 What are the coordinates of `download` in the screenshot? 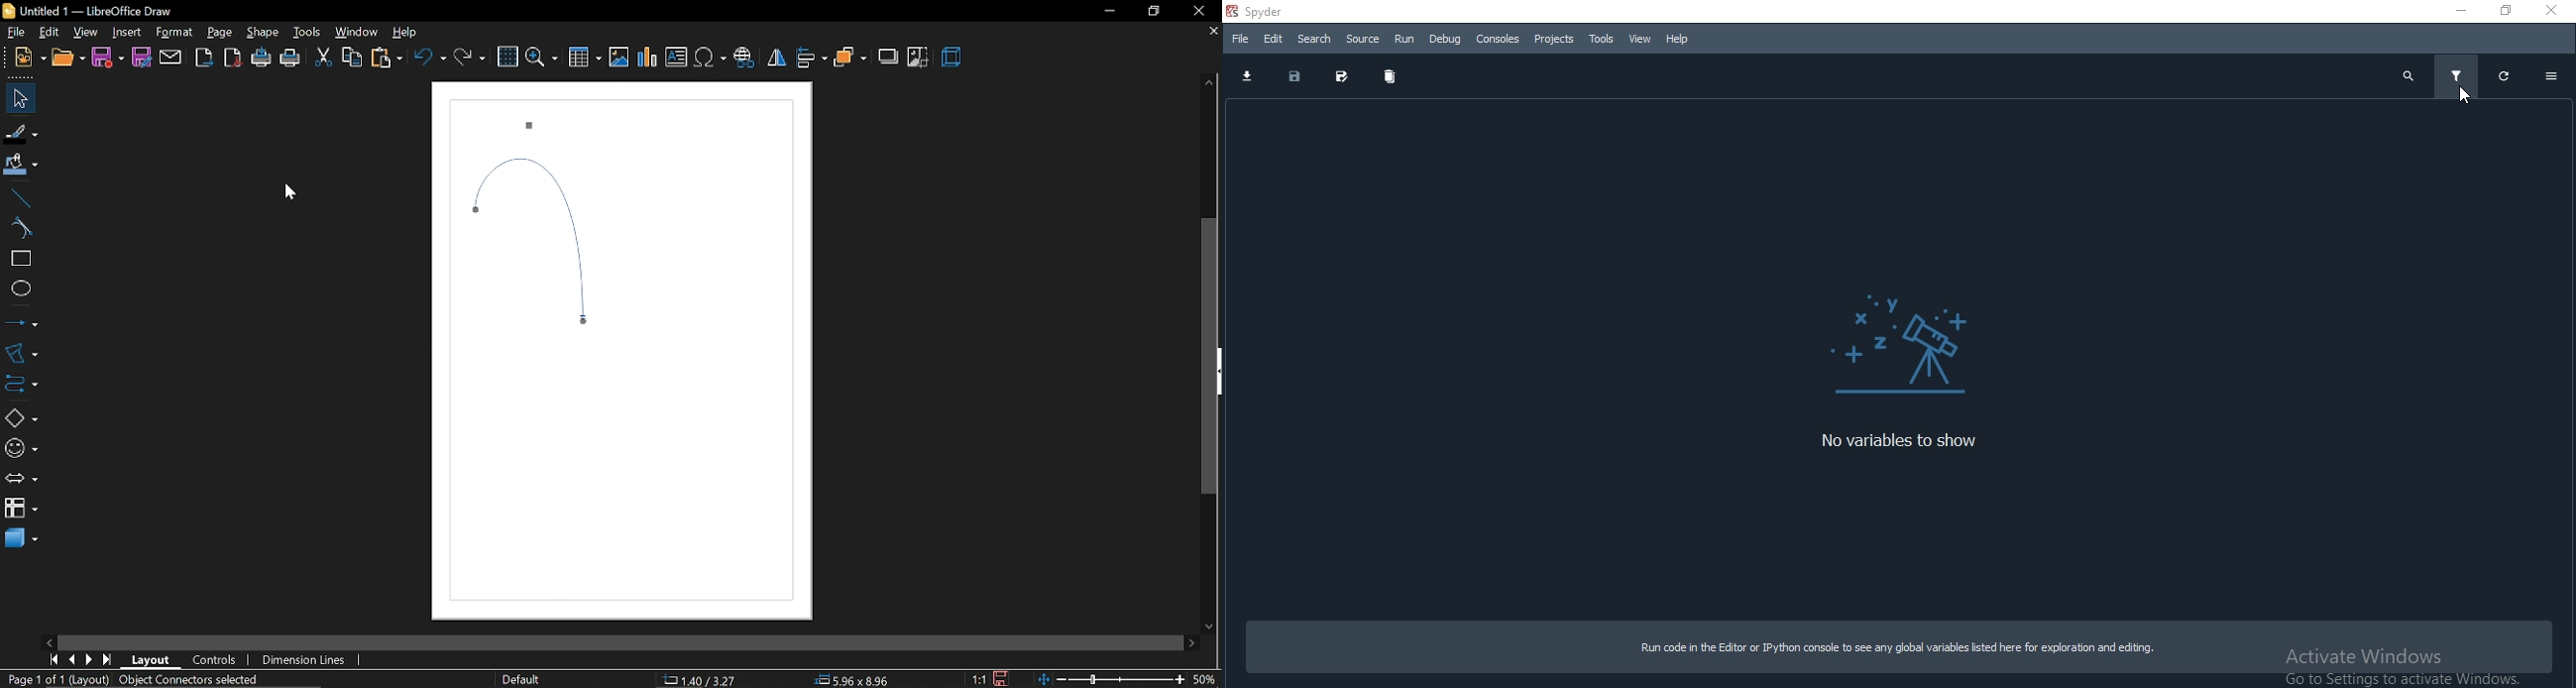 It's located at (1250, 72).